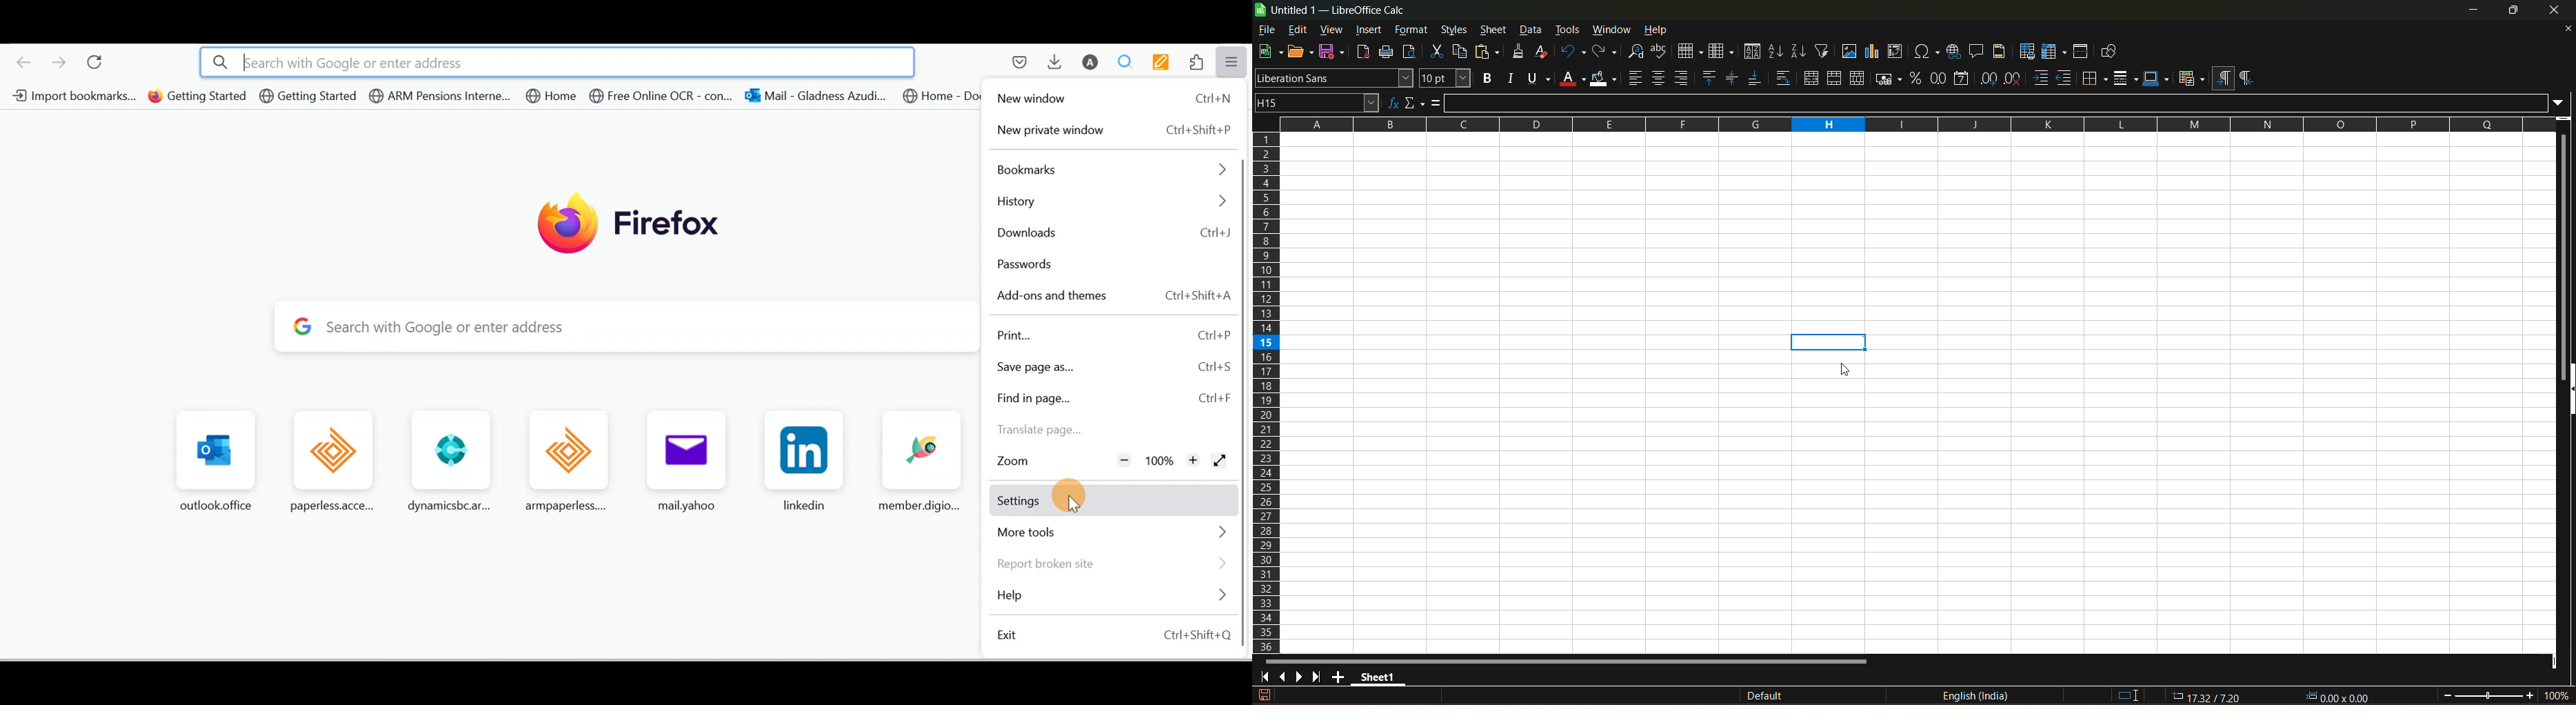 The width and height of the screenshot is (2576, 728). What do you see at coordinates (1123, 61) in the screenshot?
I see `Multiple search and higlight` at bounding box center [1123, 61].